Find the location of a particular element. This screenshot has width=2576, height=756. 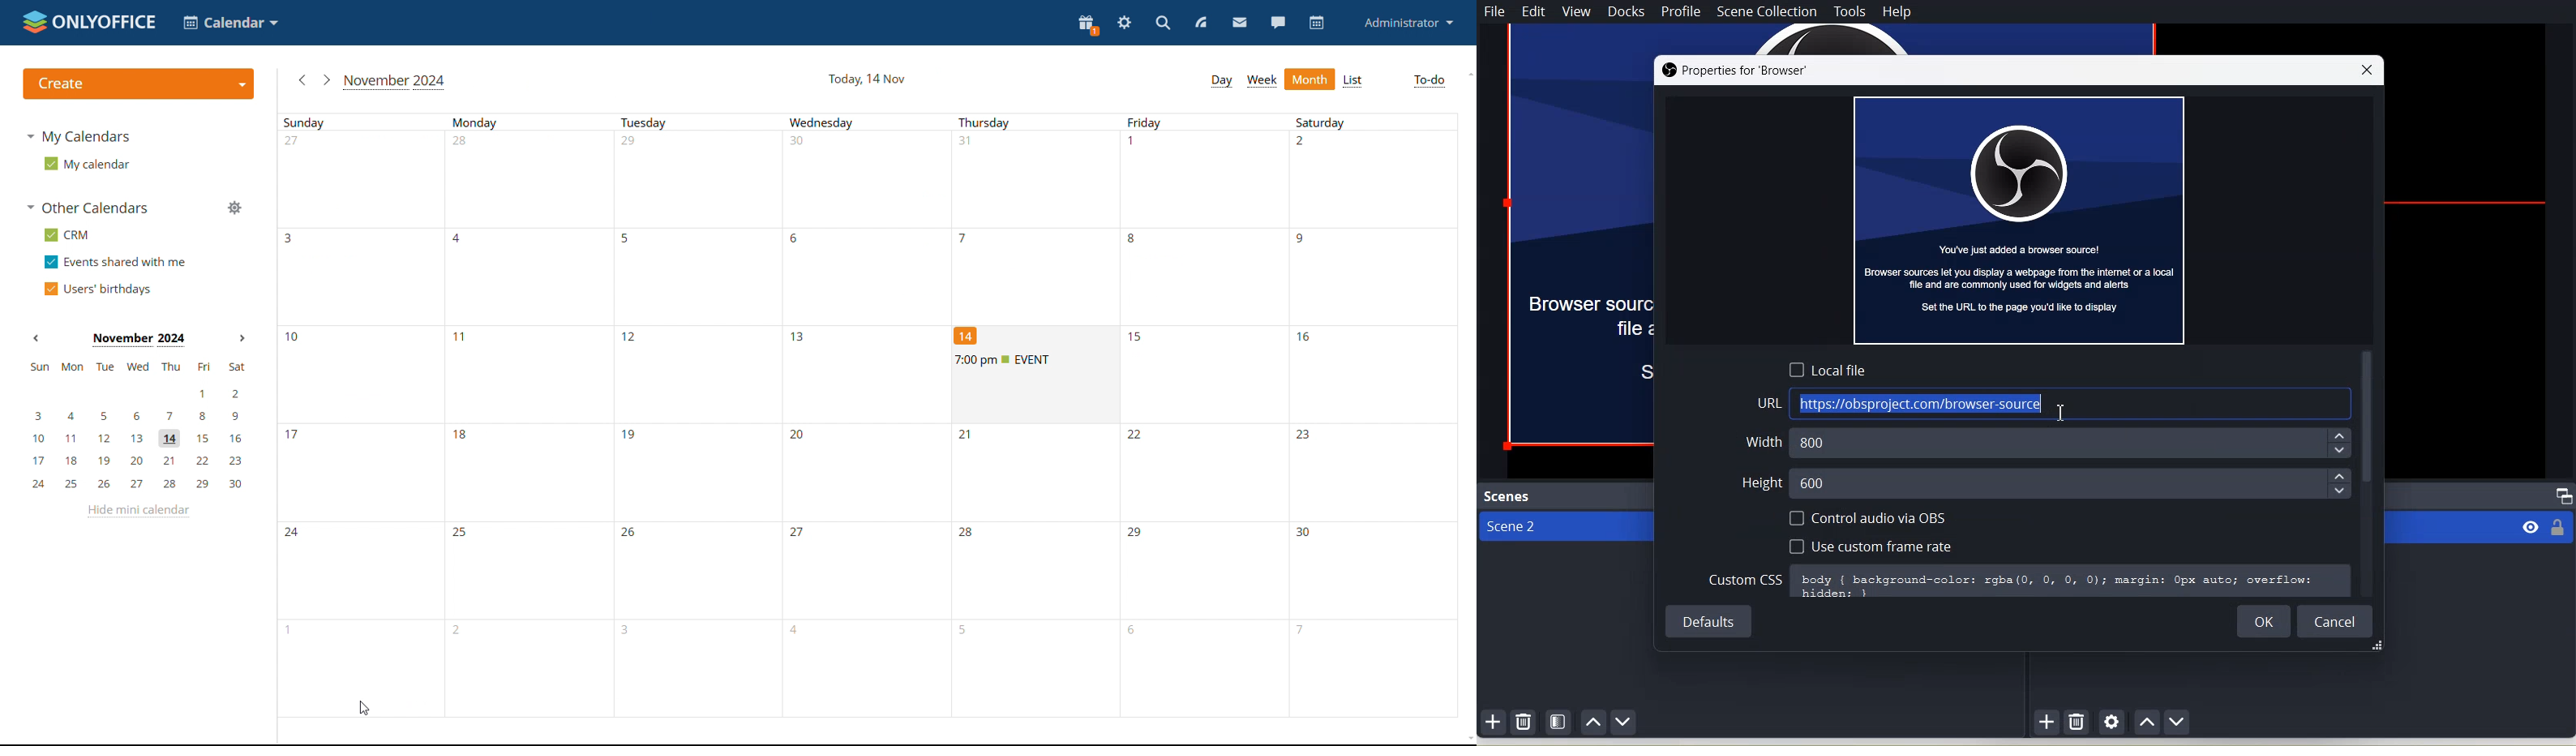

Open Source Properties is located at coordinates (2111, 722).